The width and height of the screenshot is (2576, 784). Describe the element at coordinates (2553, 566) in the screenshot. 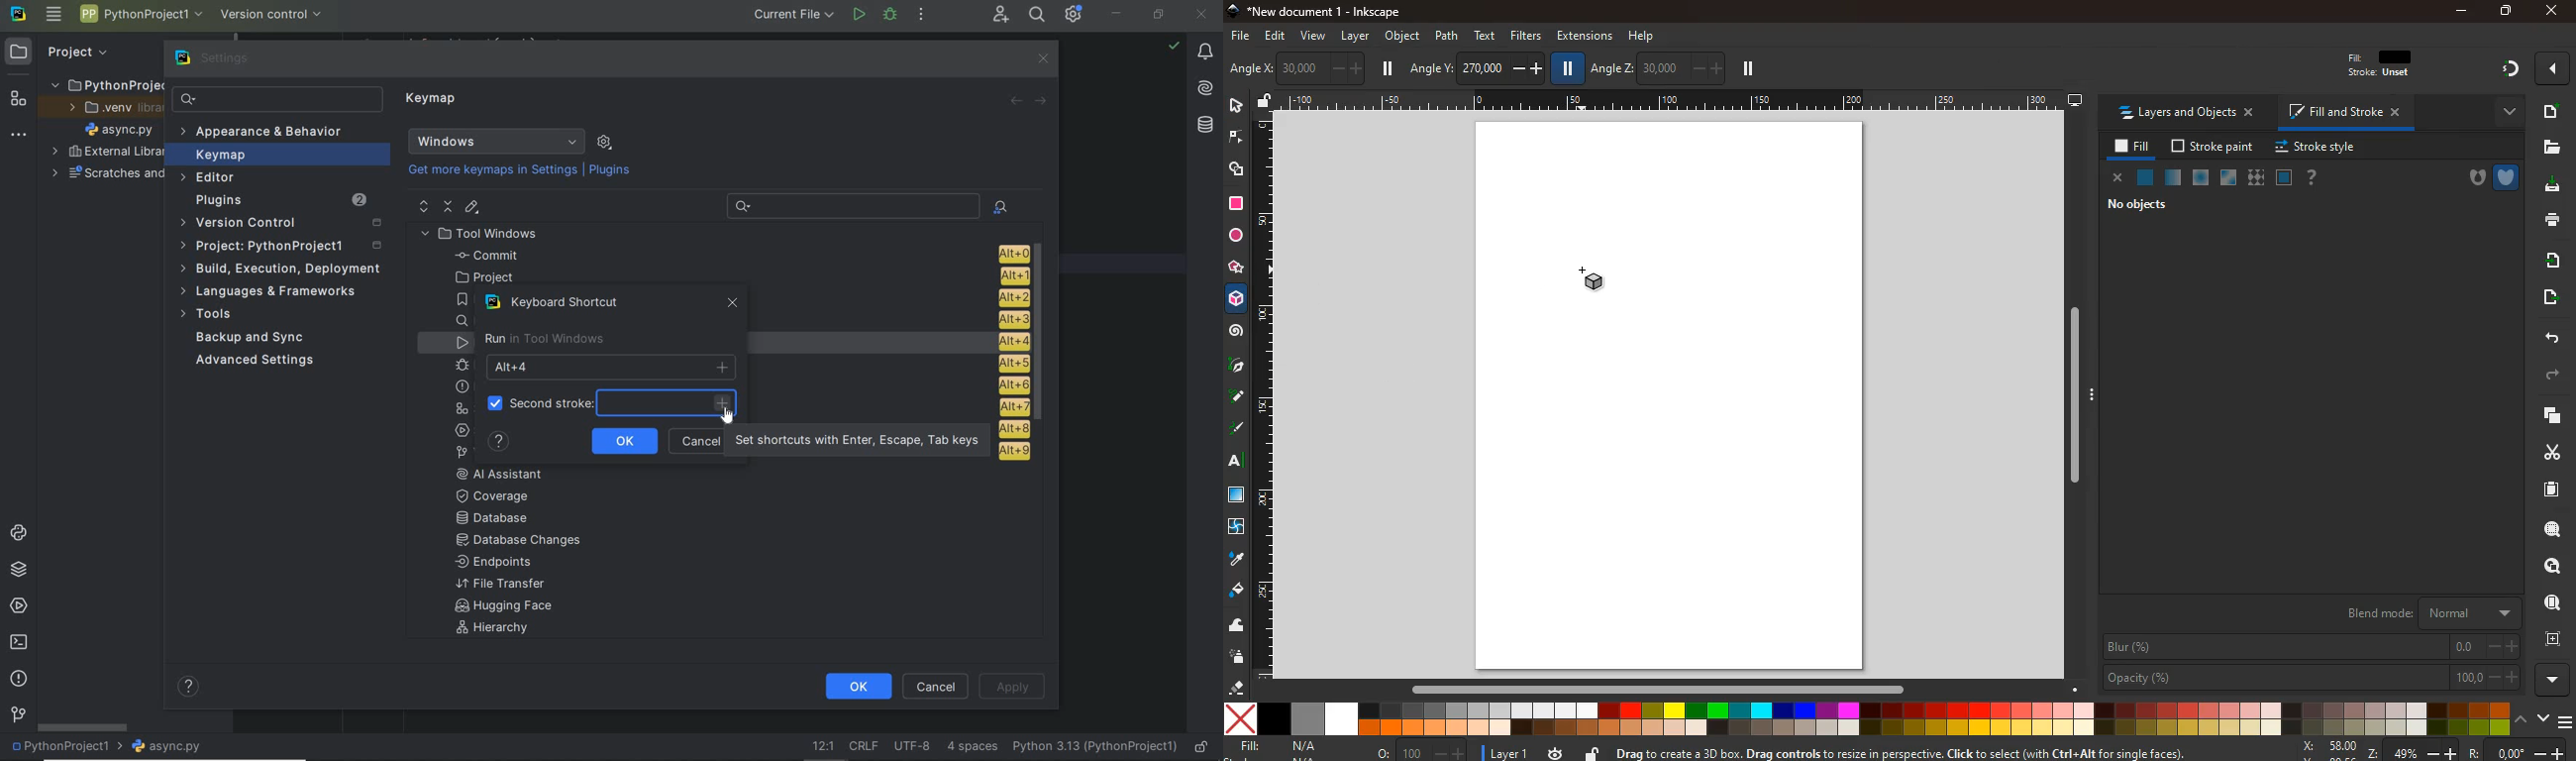

I see `find` at that location.